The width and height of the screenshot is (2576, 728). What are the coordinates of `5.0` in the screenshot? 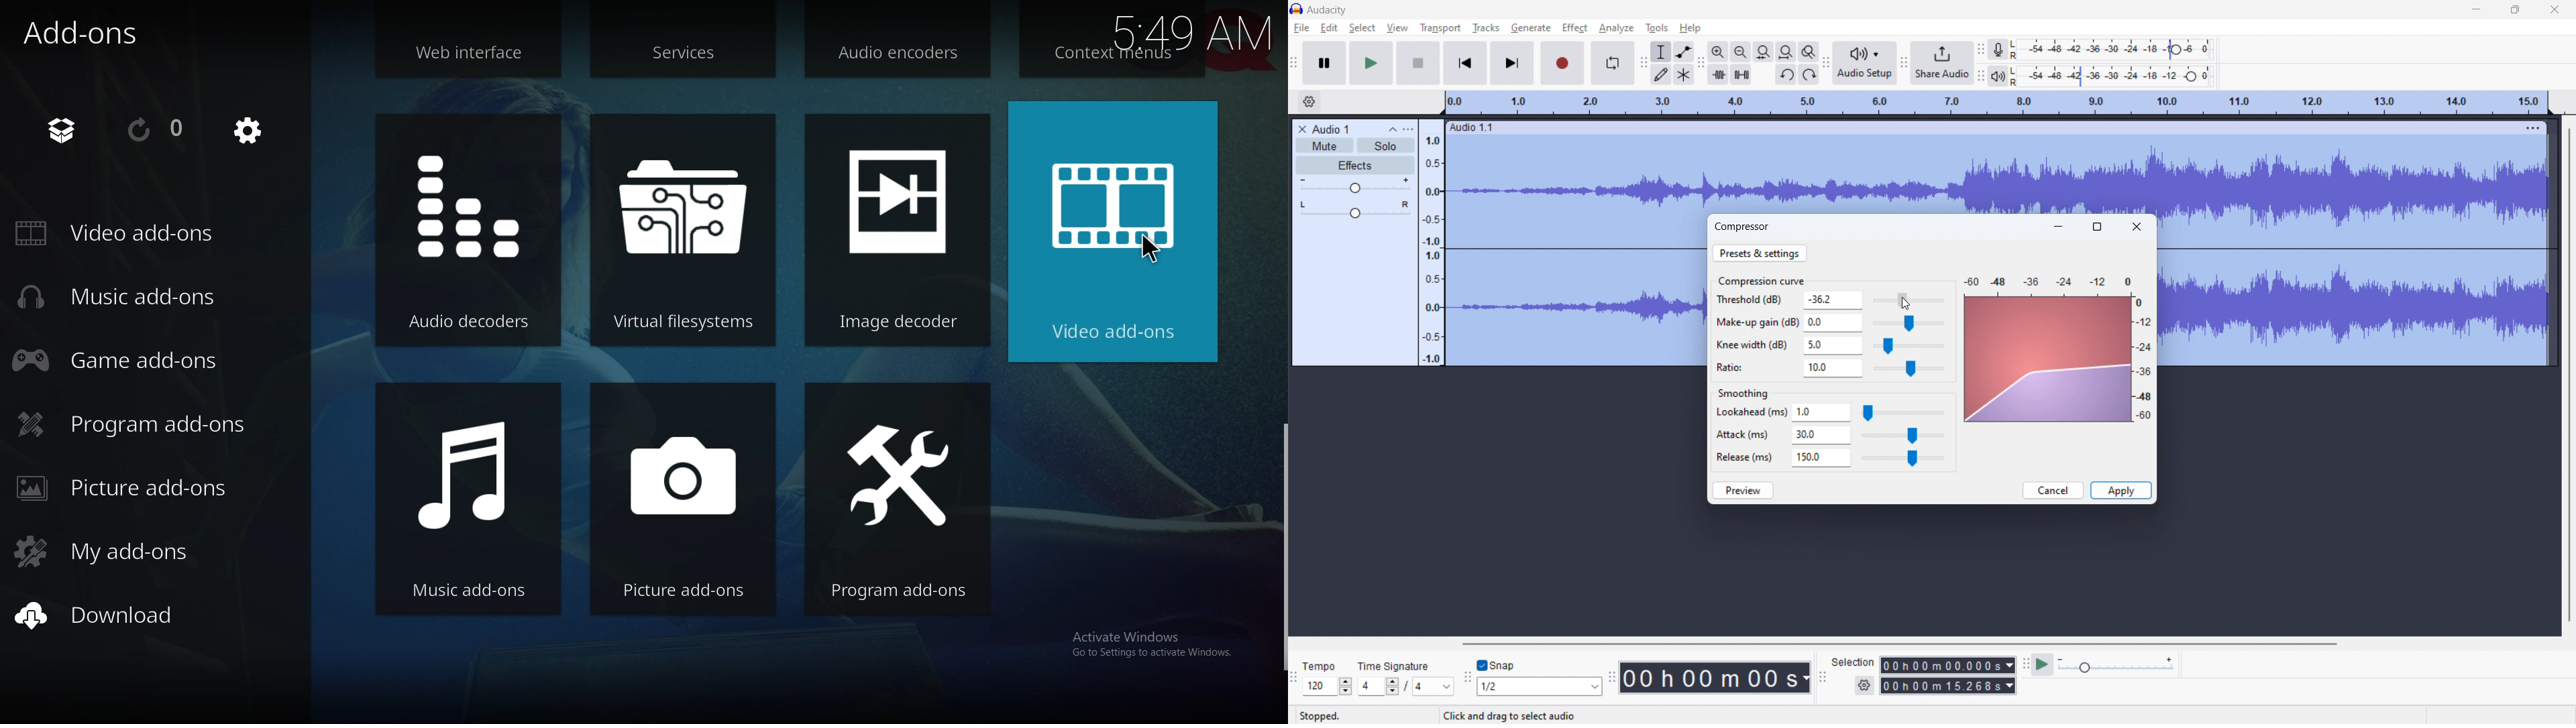 It's located at (1833, 345).